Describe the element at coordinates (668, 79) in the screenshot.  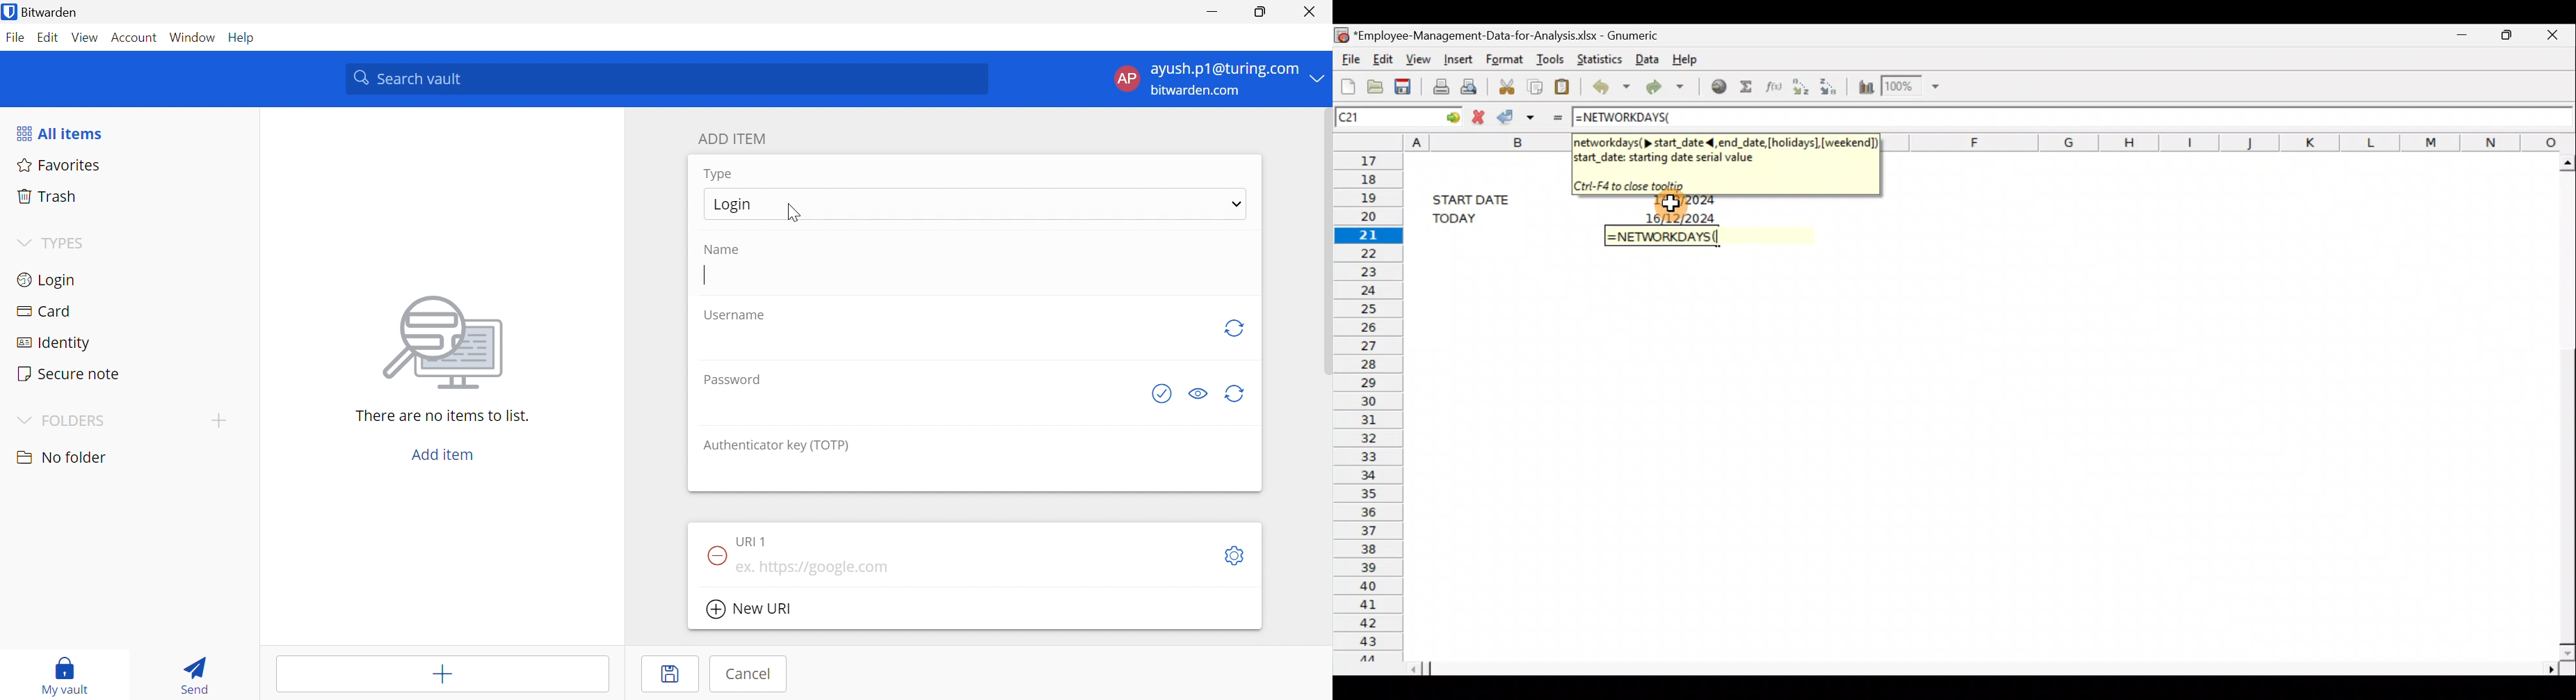
I see `Search vault` at that location.